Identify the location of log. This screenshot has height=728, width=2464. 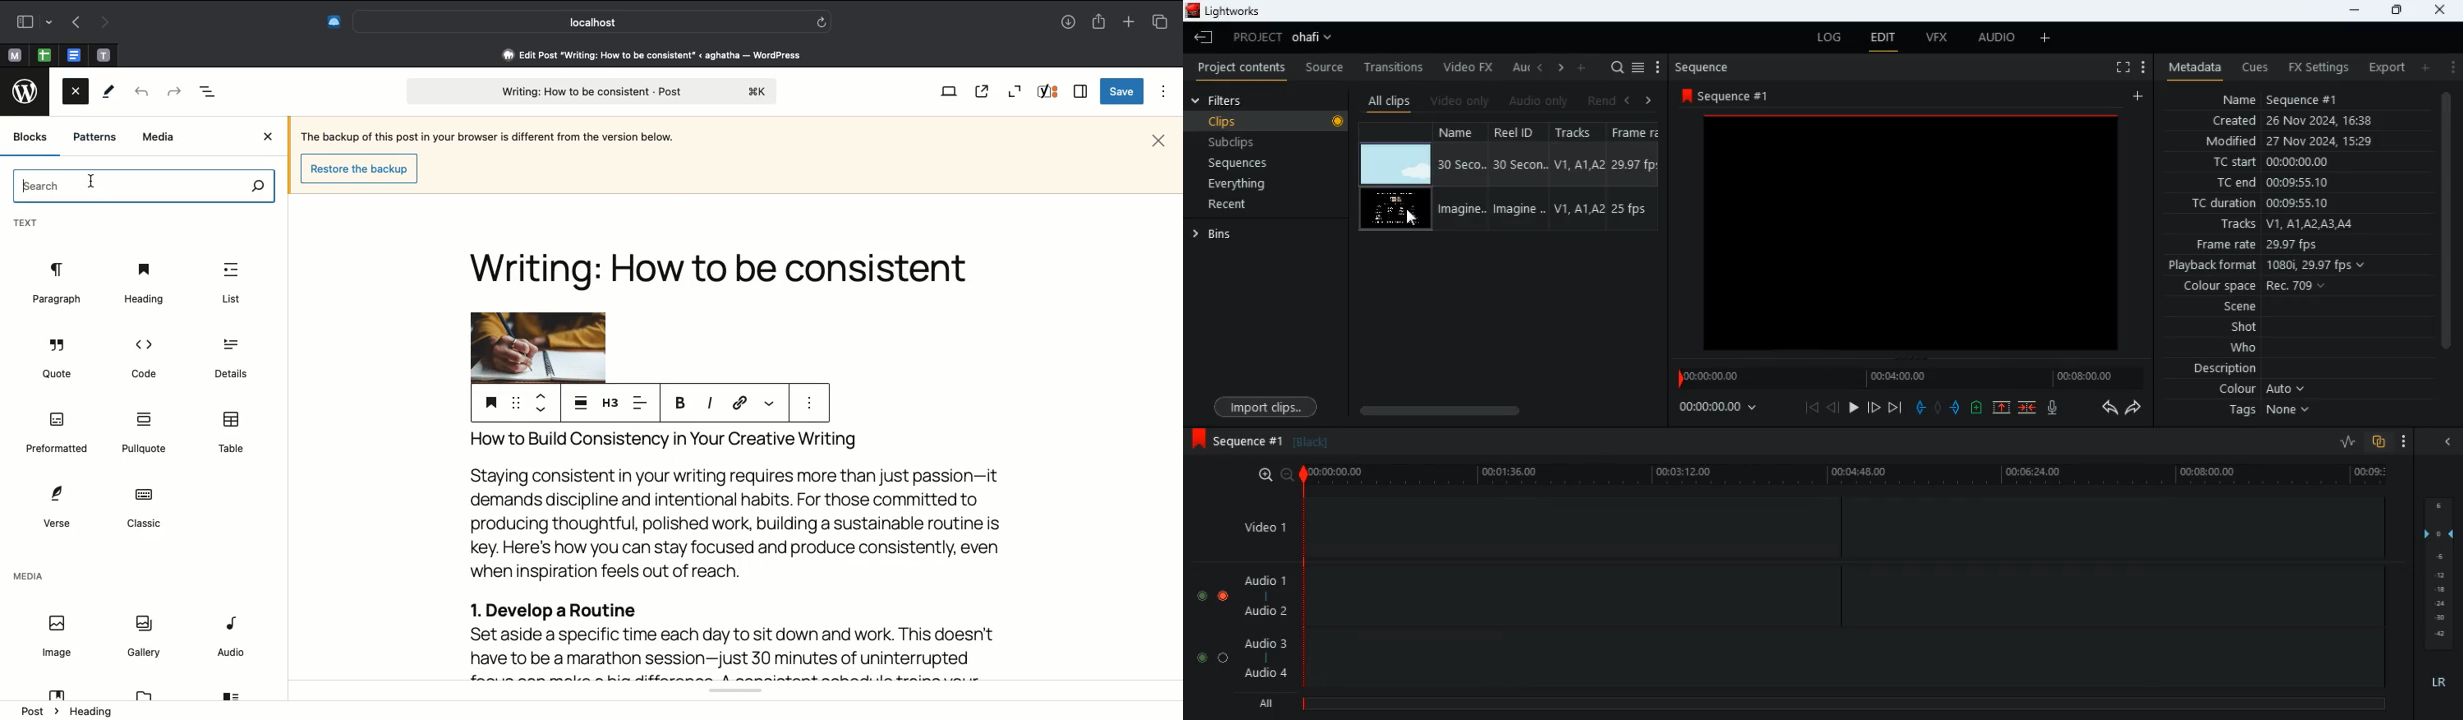
(1825, 38).